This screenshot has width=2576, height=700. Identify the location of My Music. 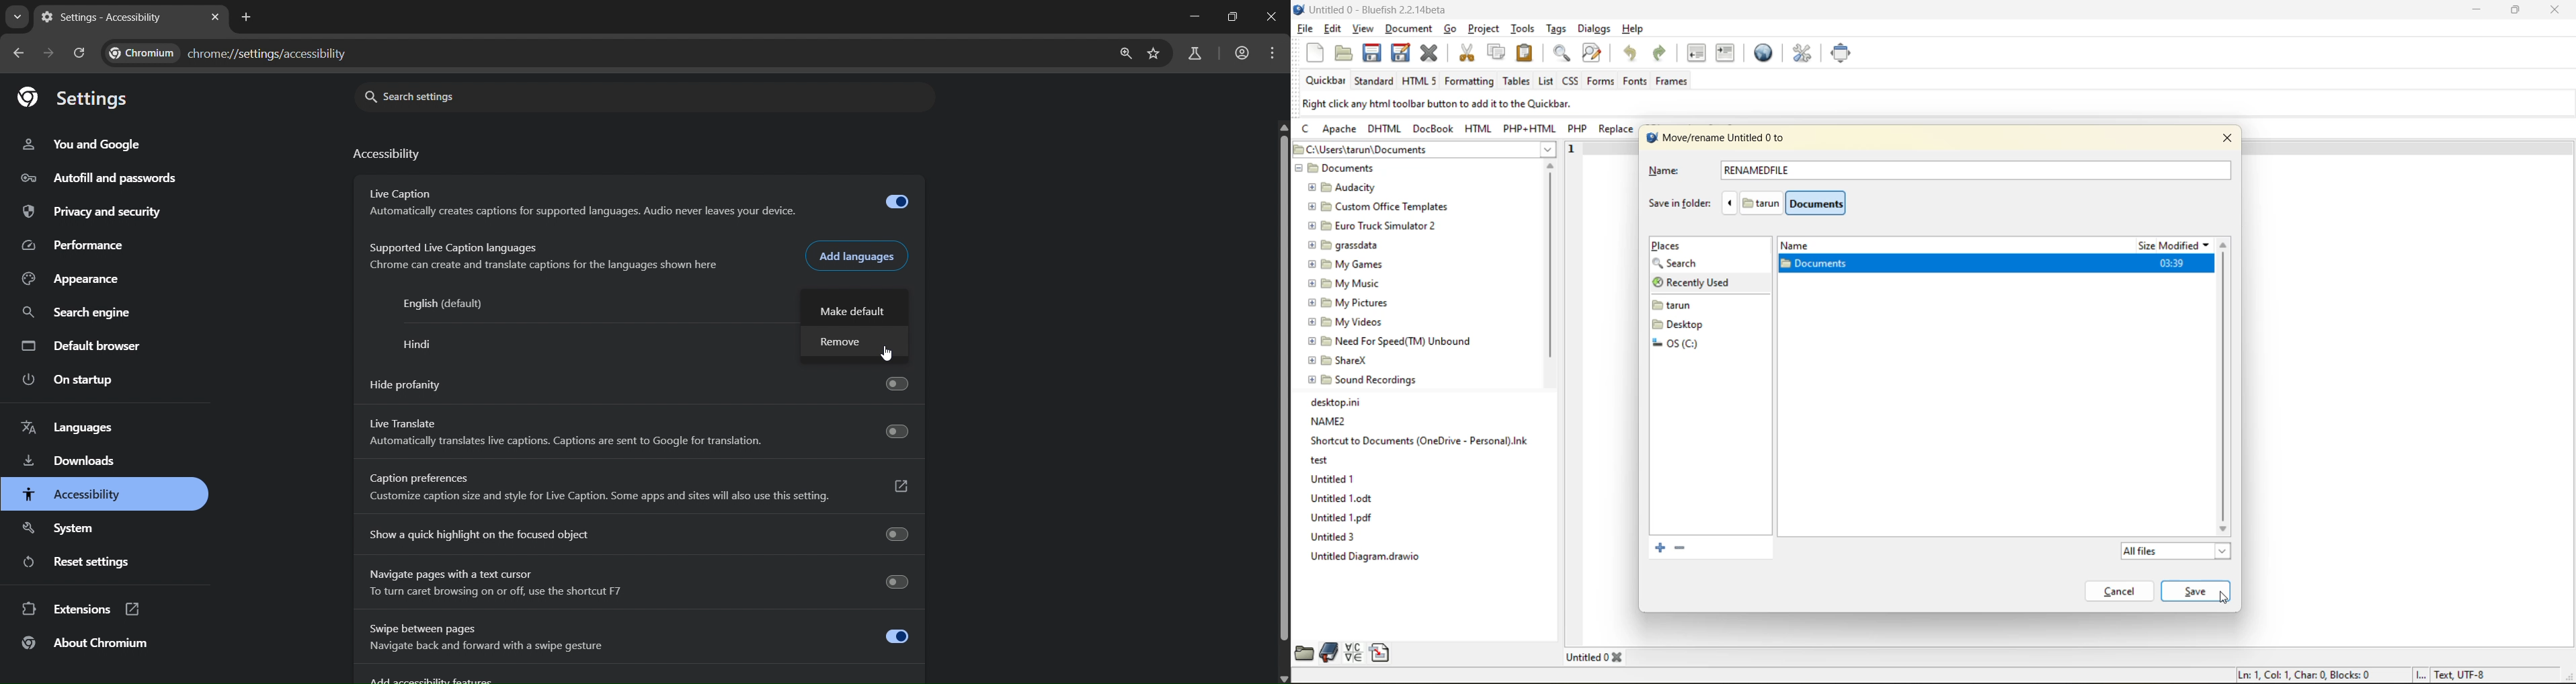
(1348, 284).